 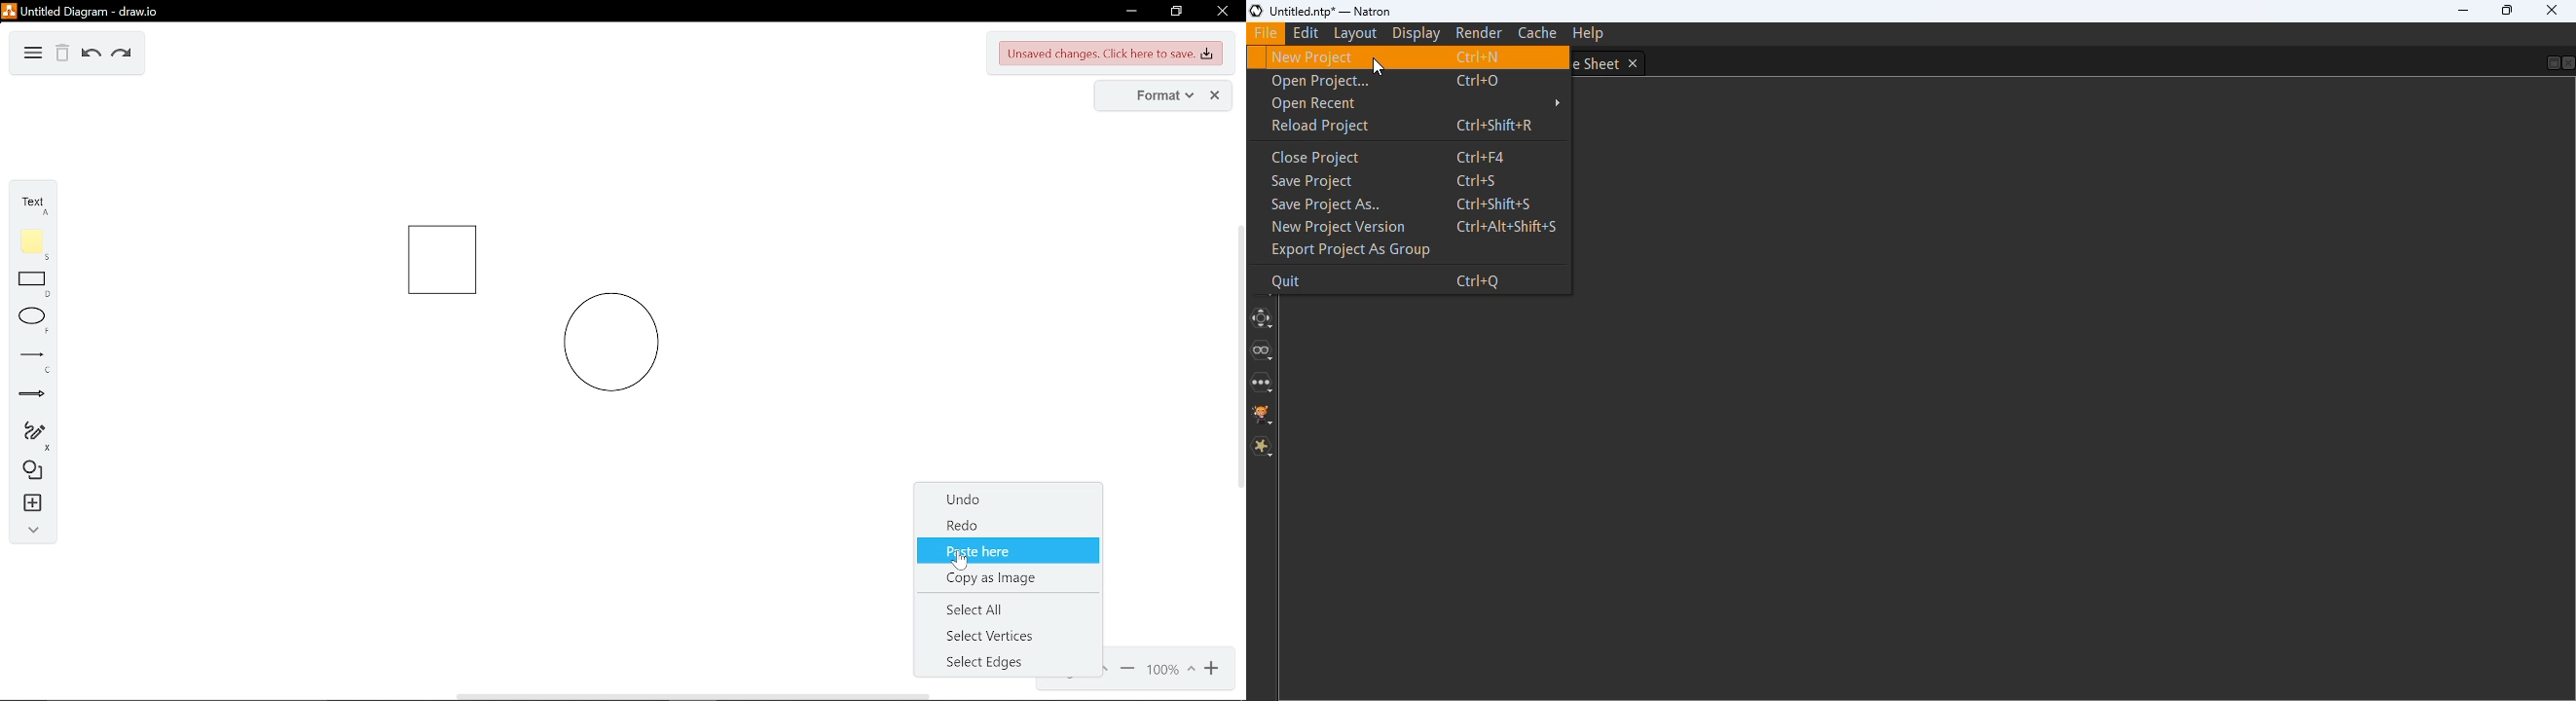 What do you see at coordinates (1004, 636) in the screenshot?
I see `select vertices` at bounding box center [1004, 636].